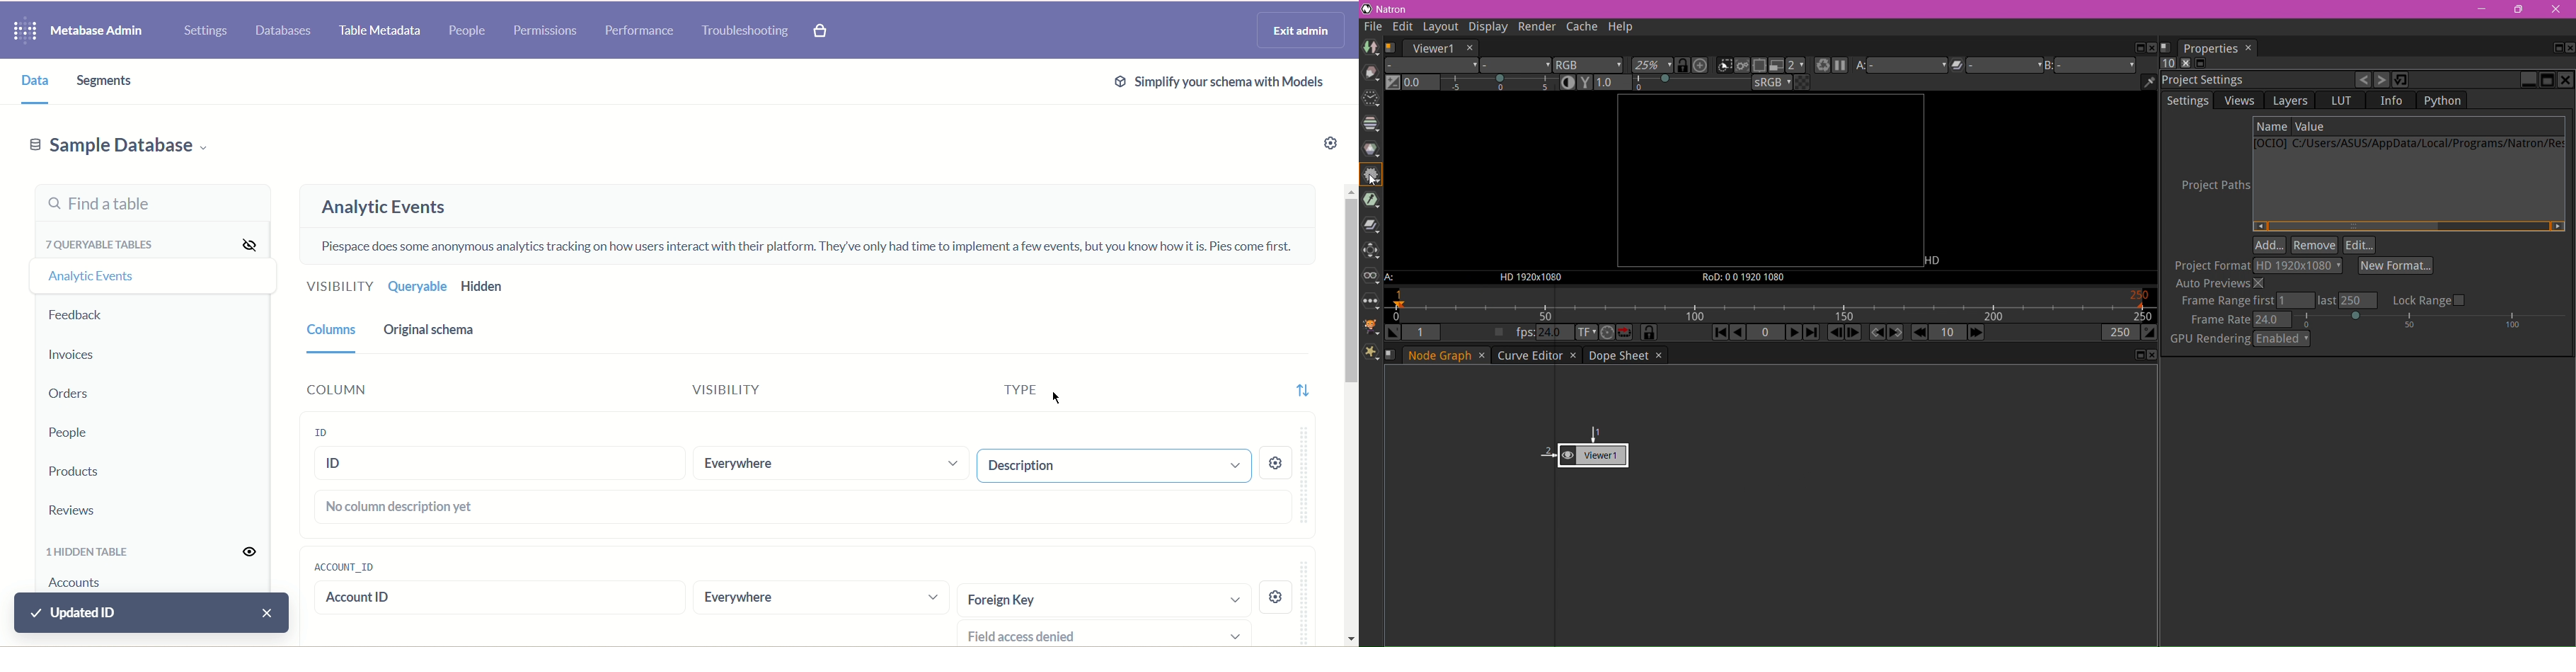 The height and width of the screenshot is (672, 2576). What do you see at coordinates (640, 30) in the screenshot?
I see `performance` at bounding box center [640, 30].